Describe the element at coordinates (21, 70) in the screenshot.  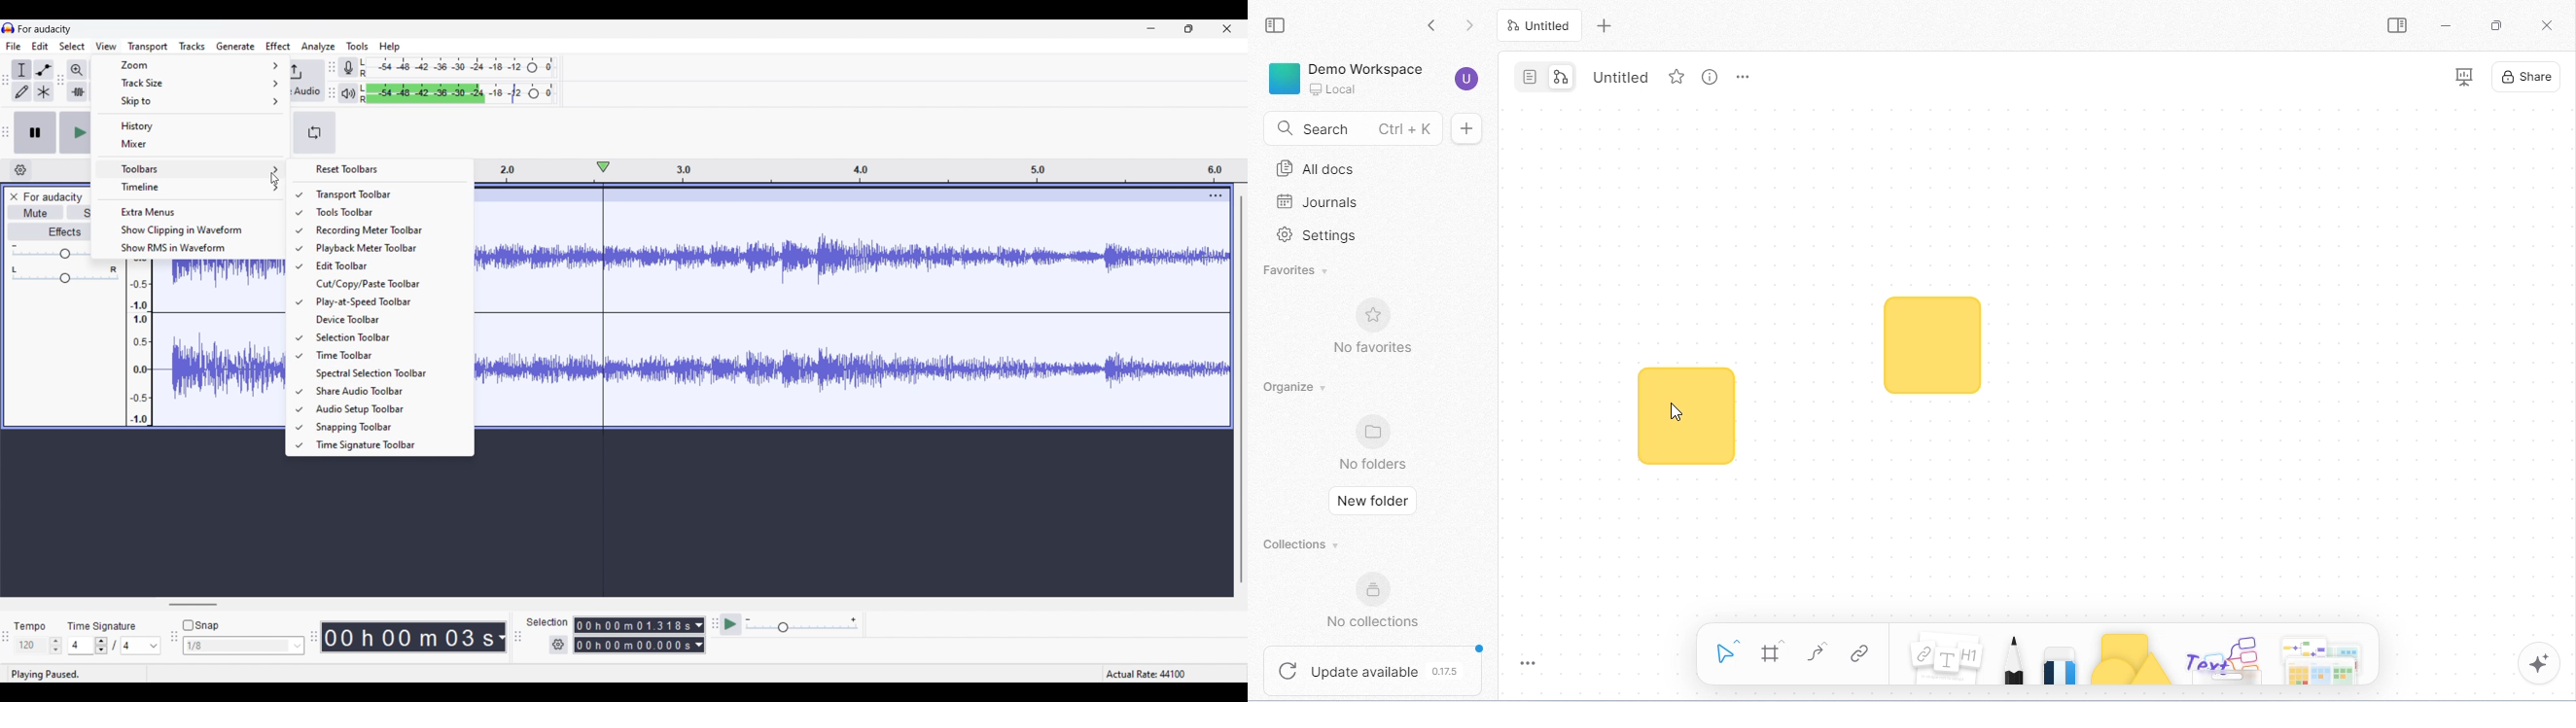
I see `Selection tool` at that location.